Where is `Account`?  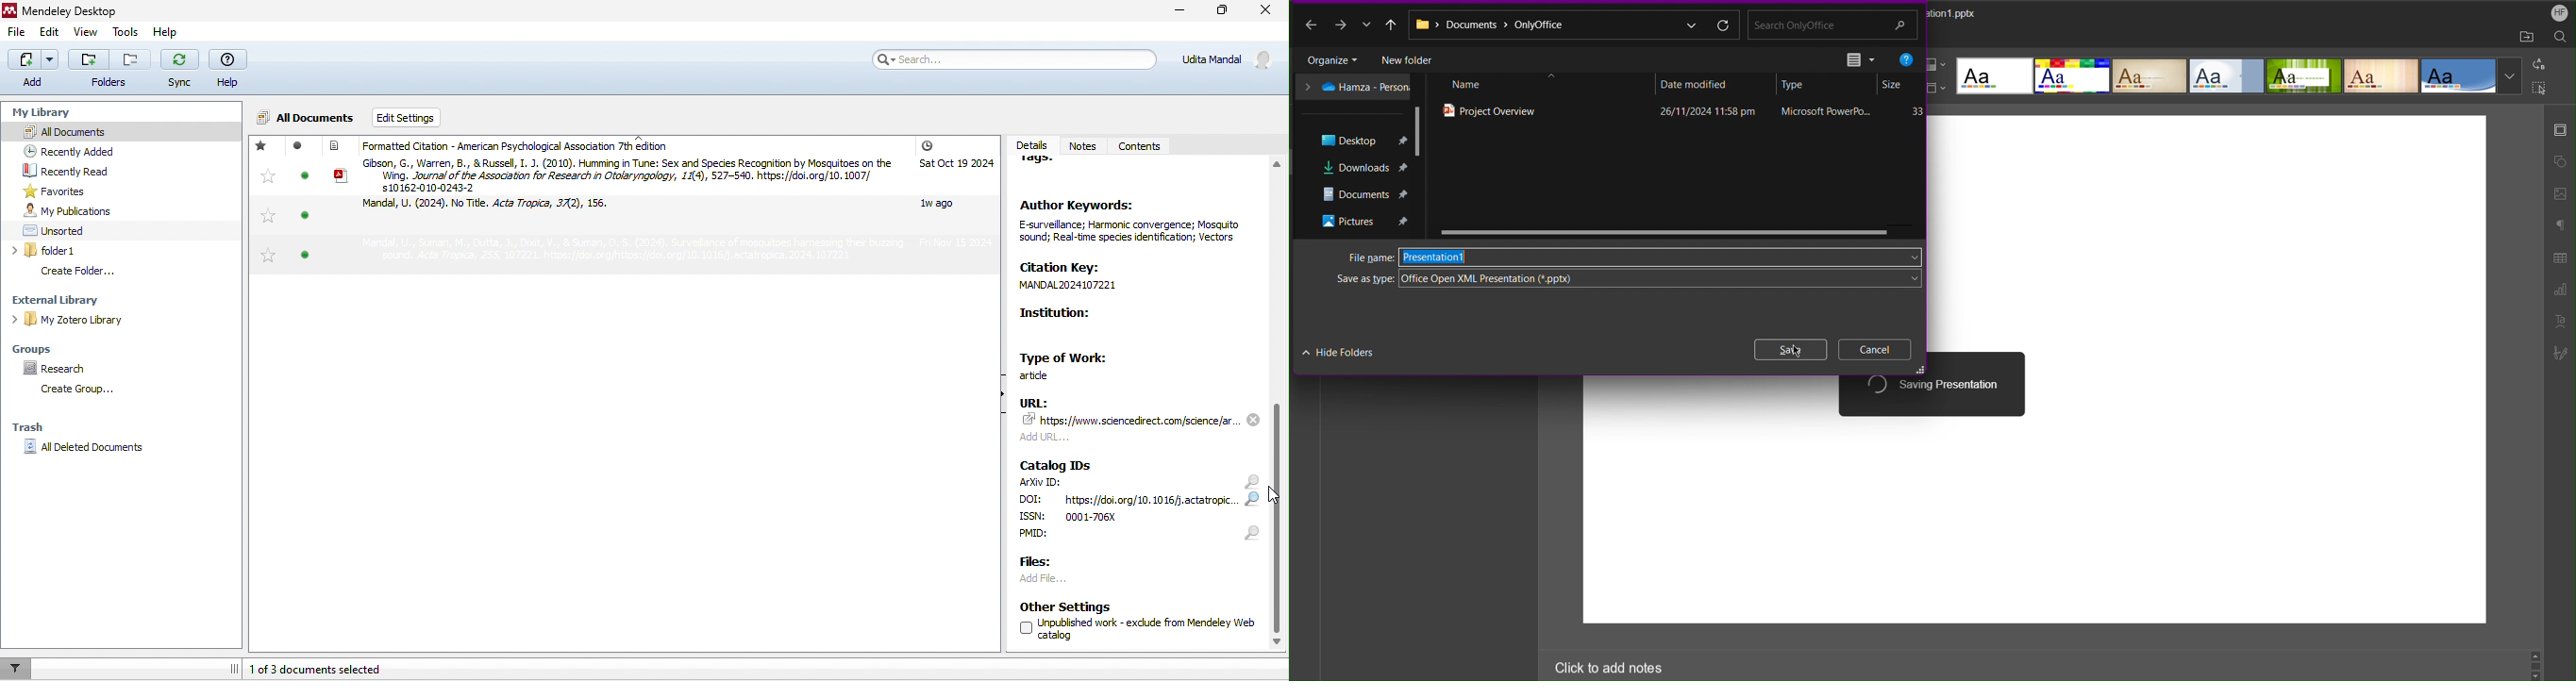
Account is located at coordinates (2561, 13).